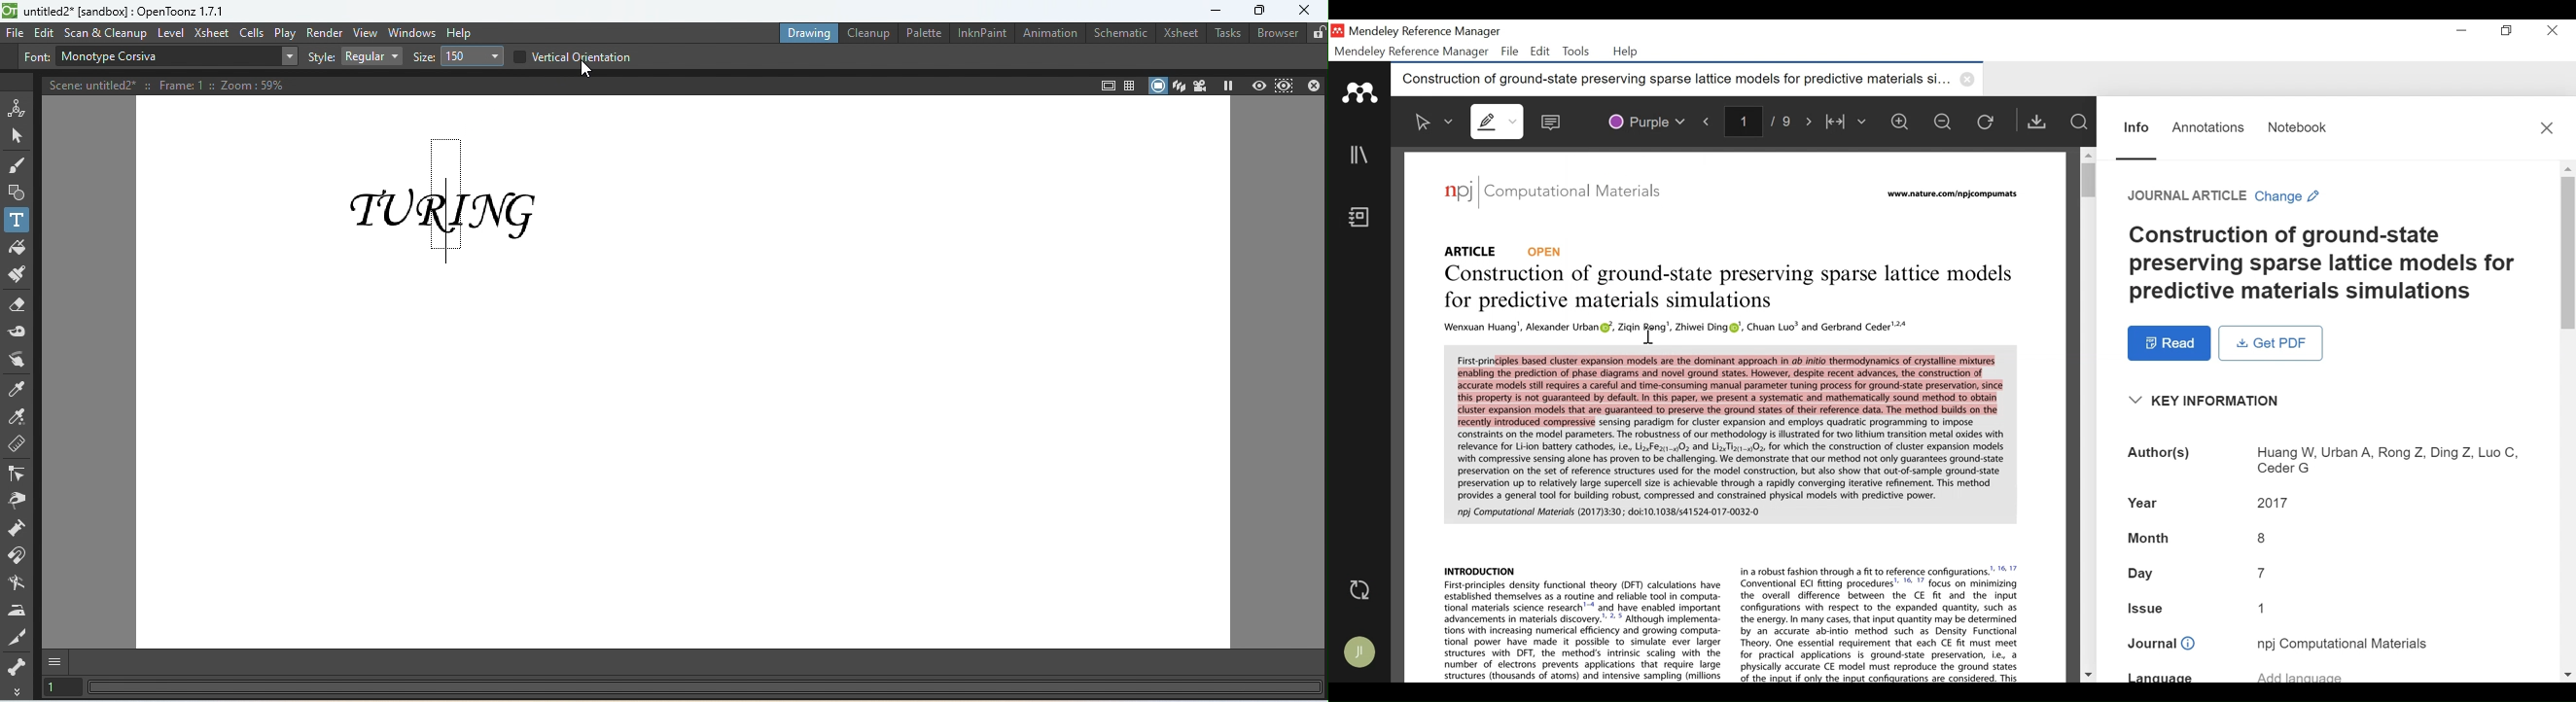 This screenshot has width=2576, height=728. Describe the element at coordinates (2172, 677) in the screenshot. I see `Language` at that location.